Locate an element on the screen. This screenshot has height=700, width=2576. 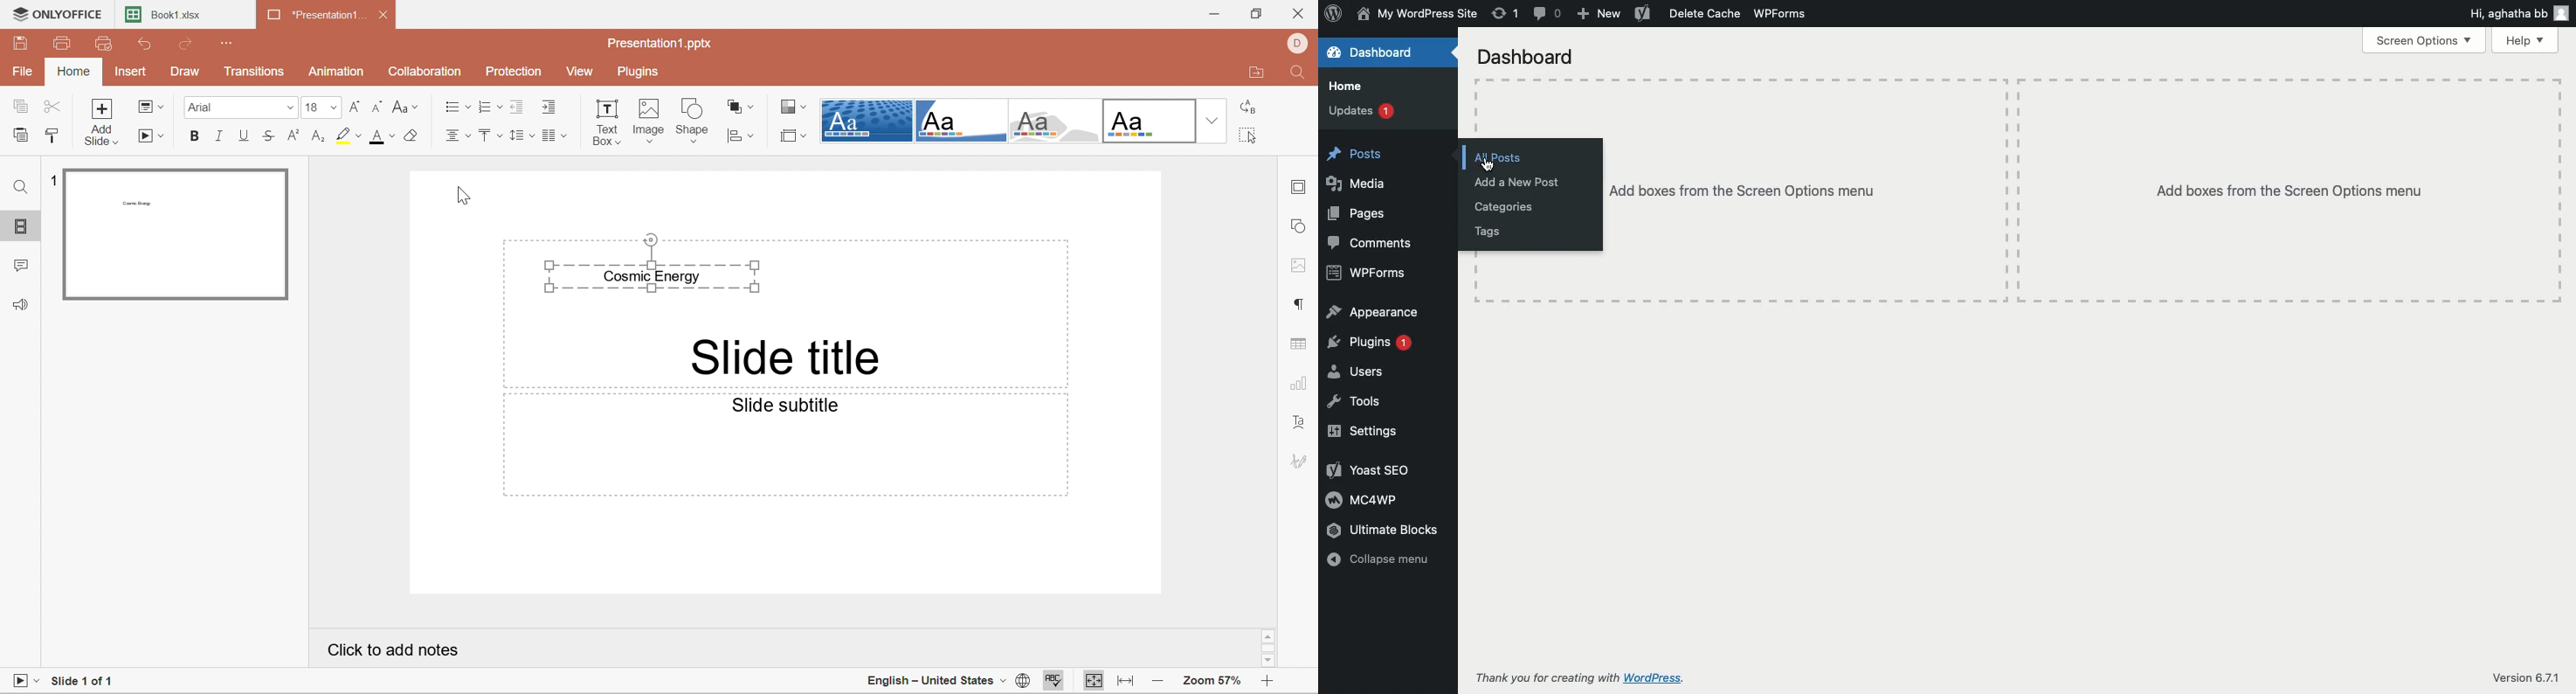
Quick Print is located at coordinates (102, 43).